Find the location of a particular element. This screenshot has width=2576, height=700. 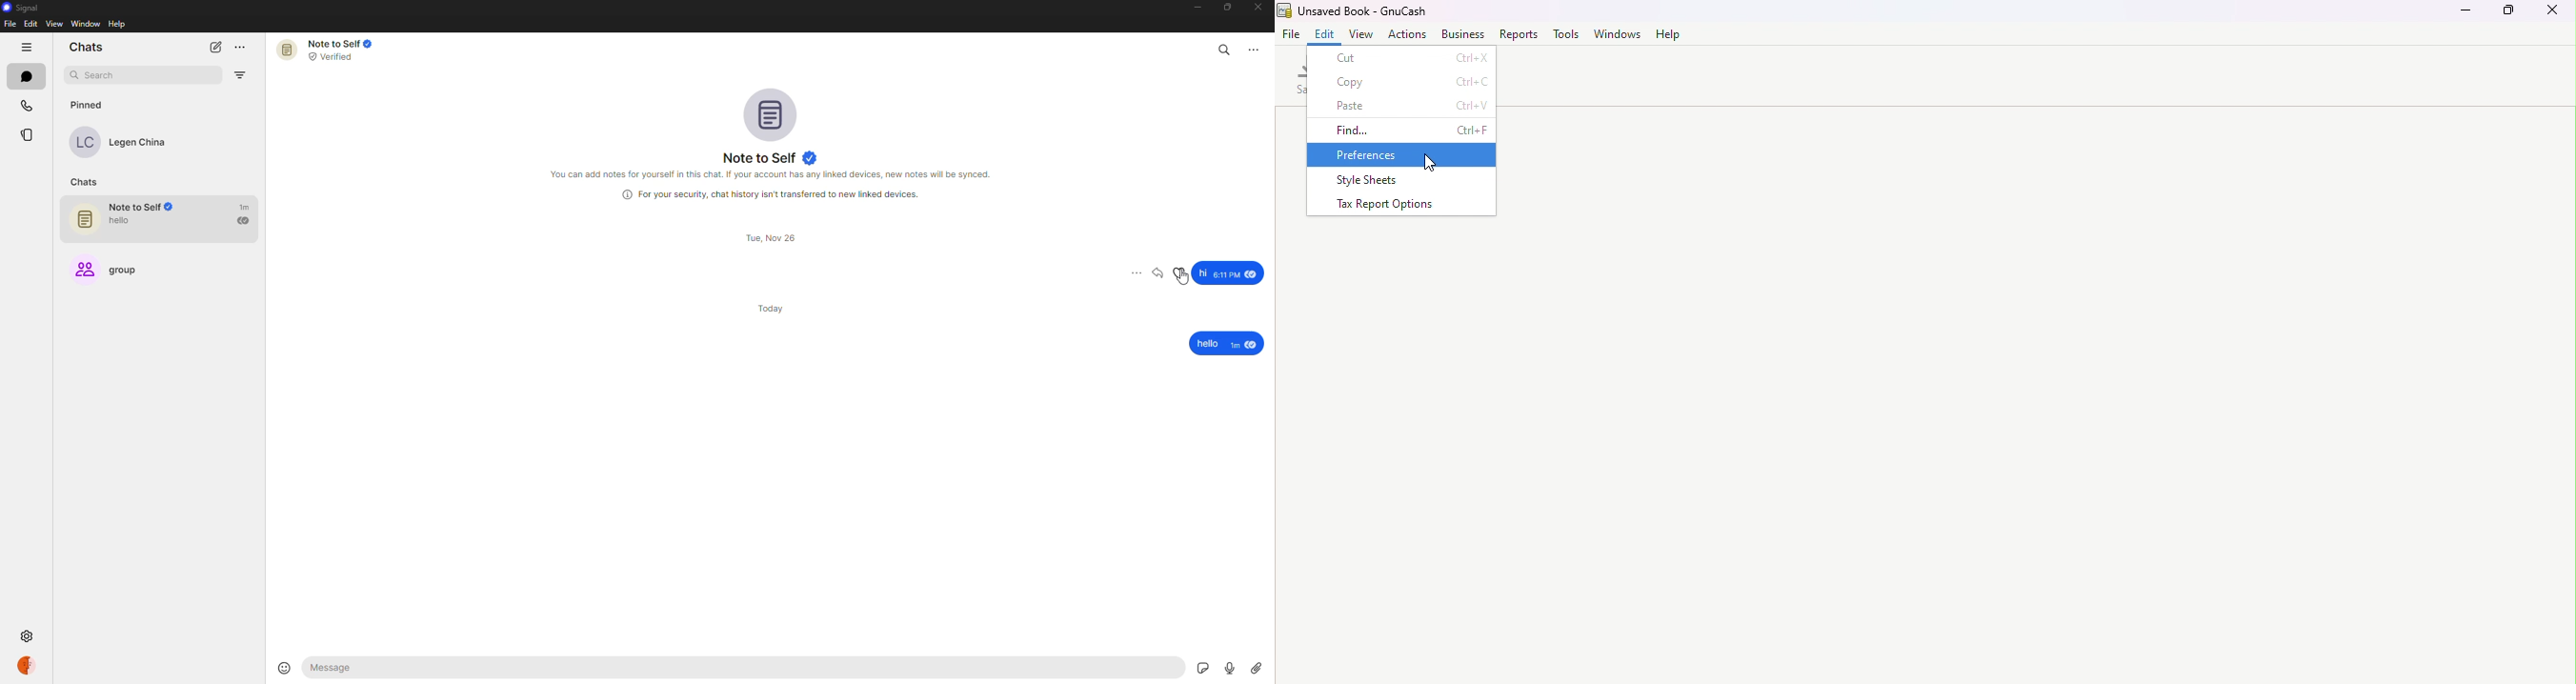

stories is located at coordinates (29, 135).